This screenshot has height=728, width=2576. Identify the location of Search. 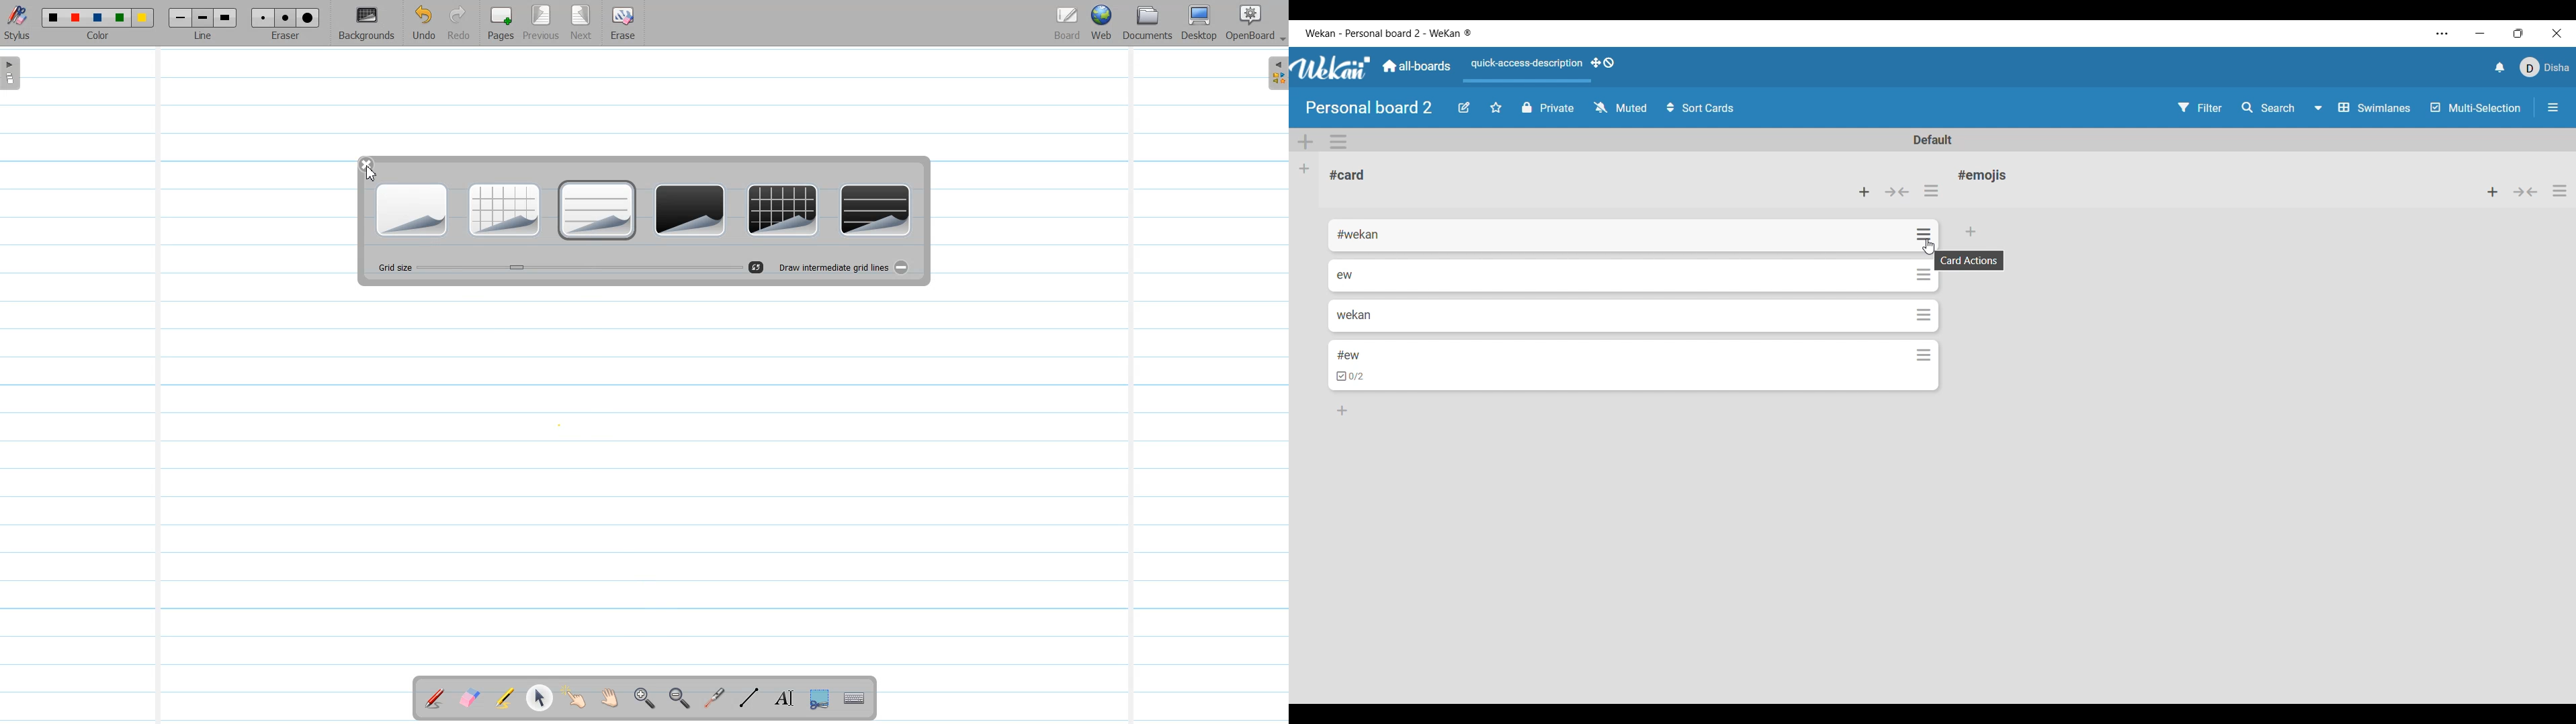
(2267, 107).